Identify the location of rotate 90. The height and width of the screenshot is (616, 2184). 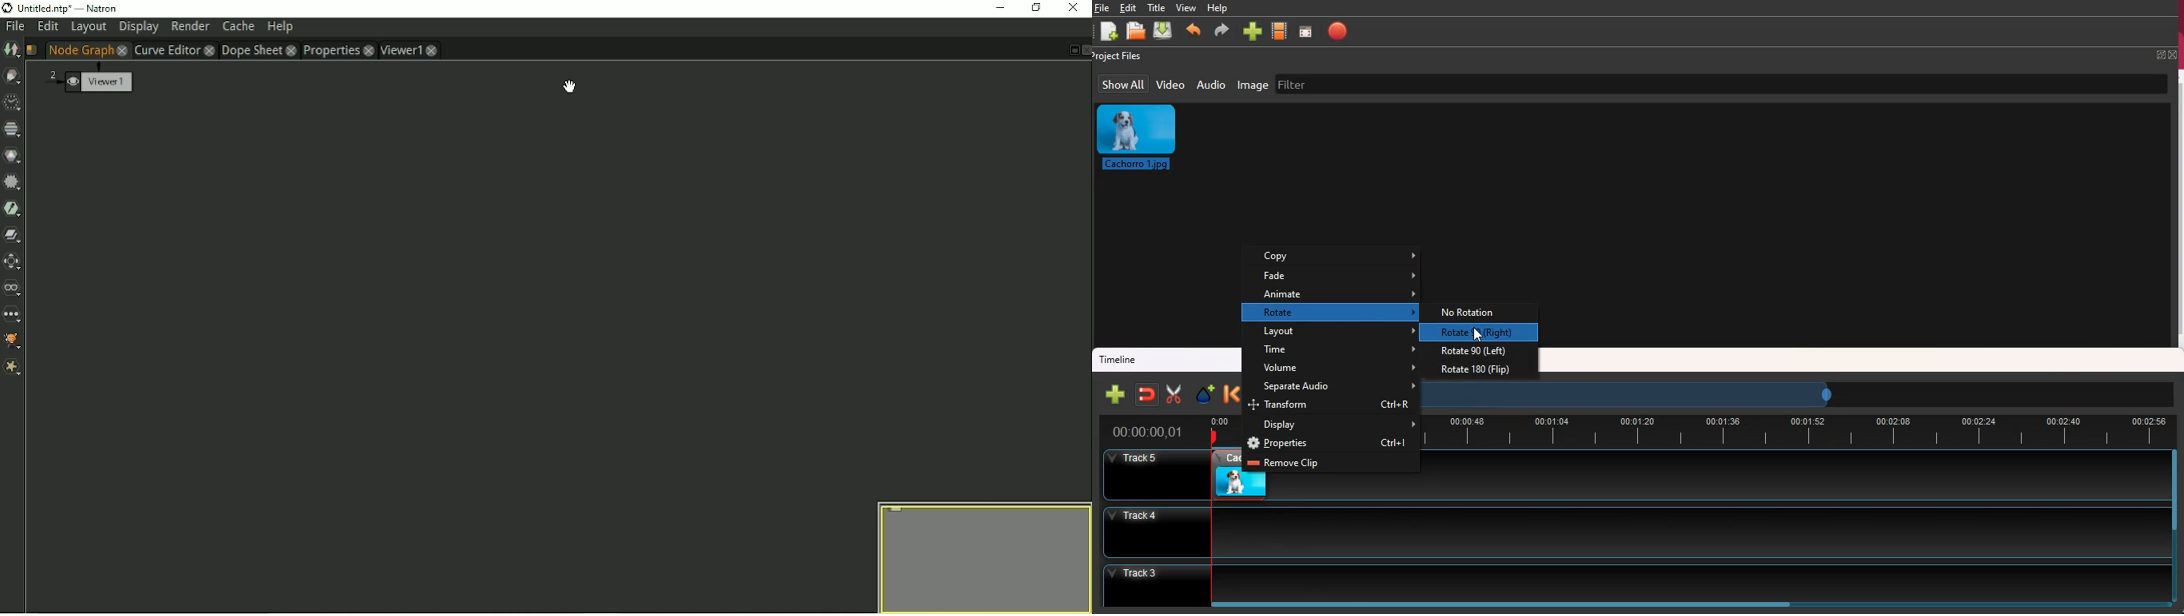
(1481, 352).